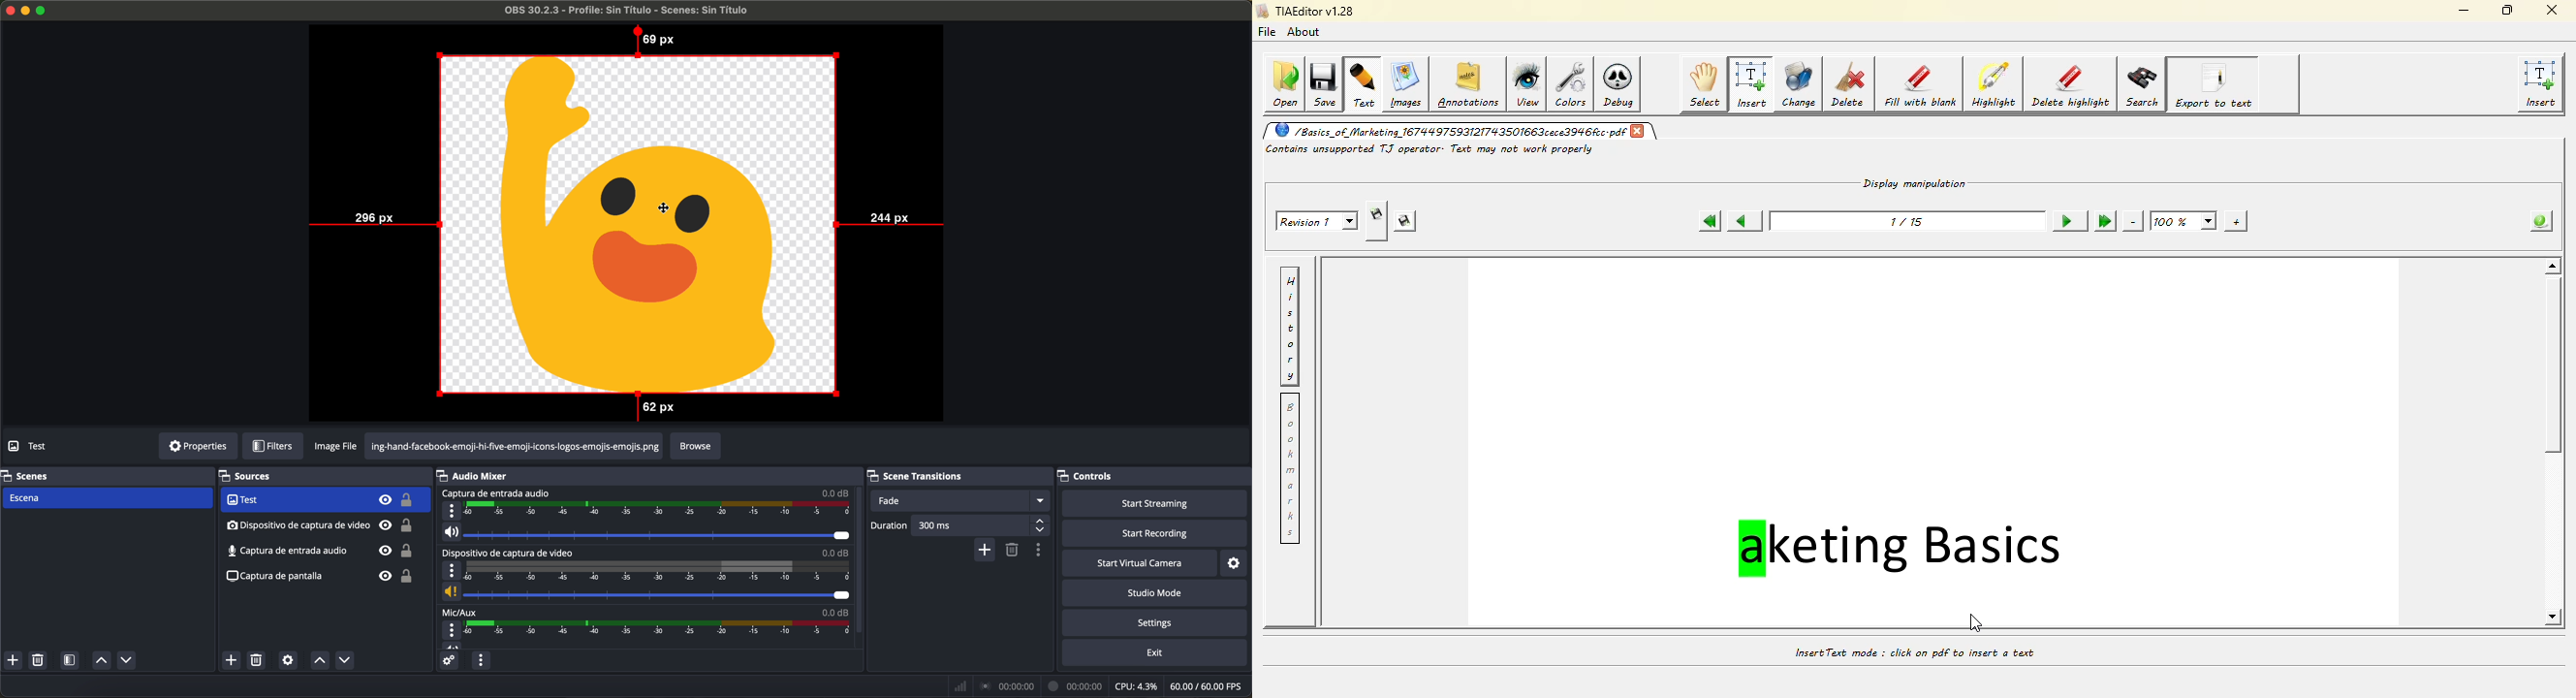 The width and height of the screenshot is (2576, 700). Describe the element at coordinates (37, 661) in the screenshot. I see `remove selected scene` at that location.